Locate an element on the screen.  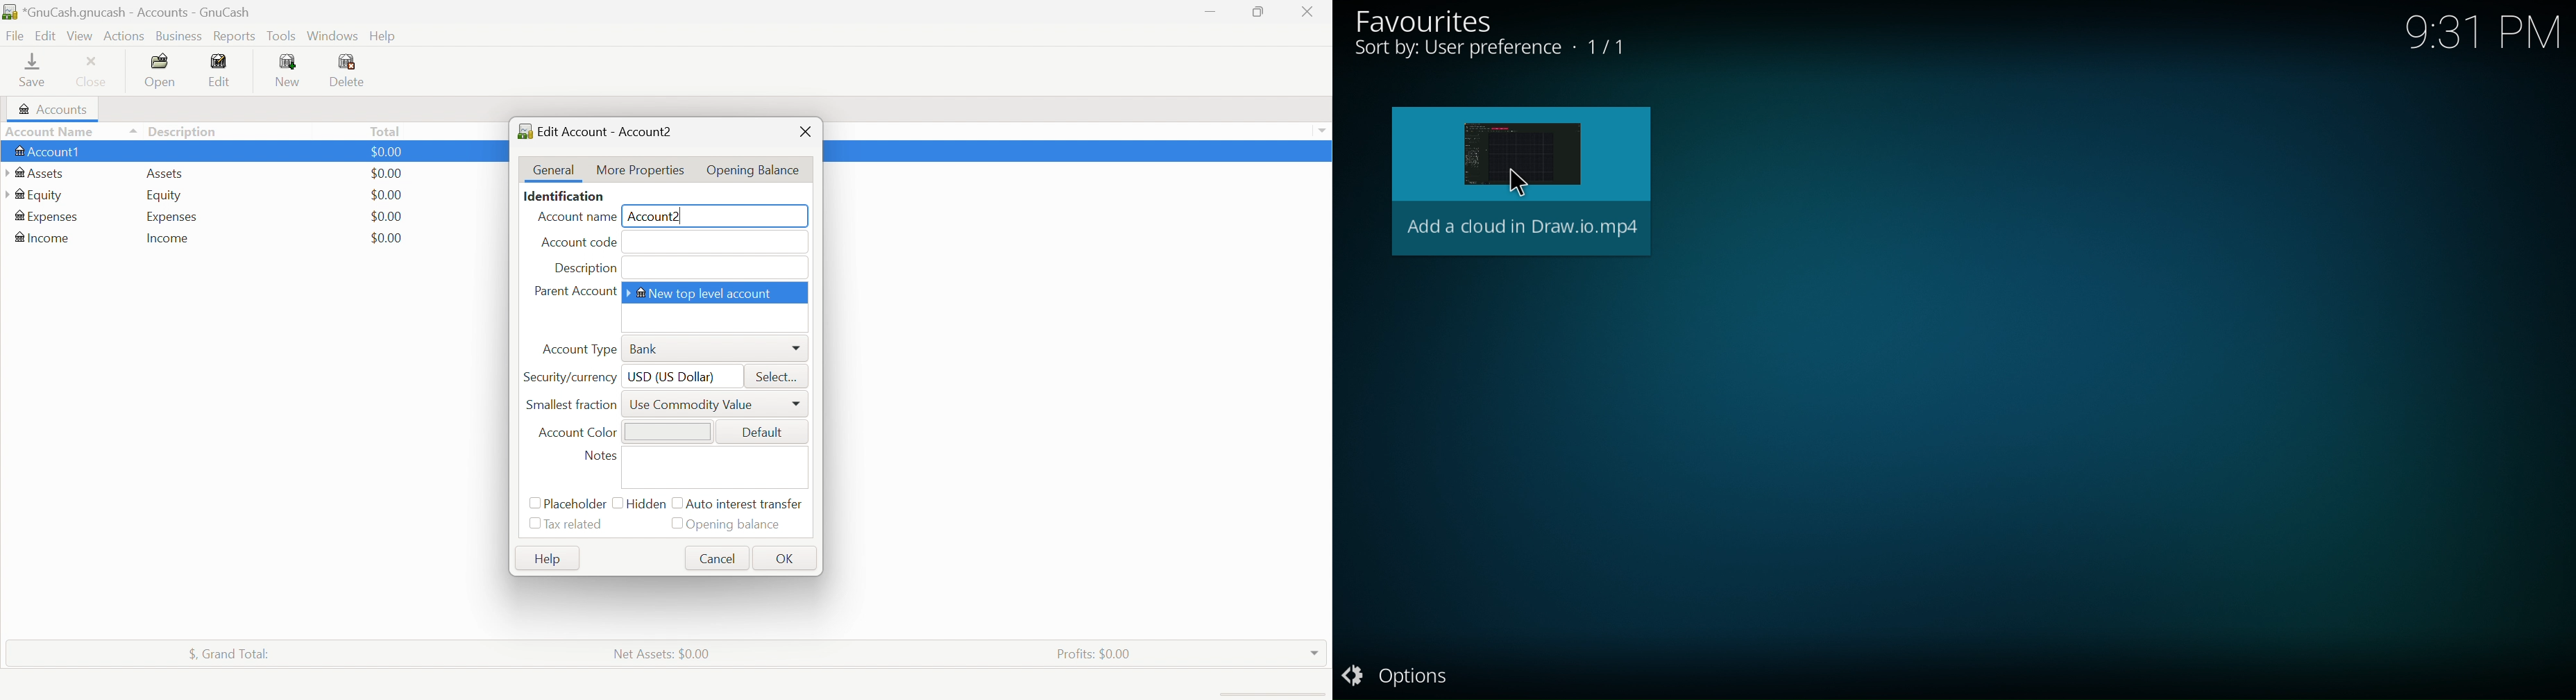
Equity is located at coordinates (165, 197).